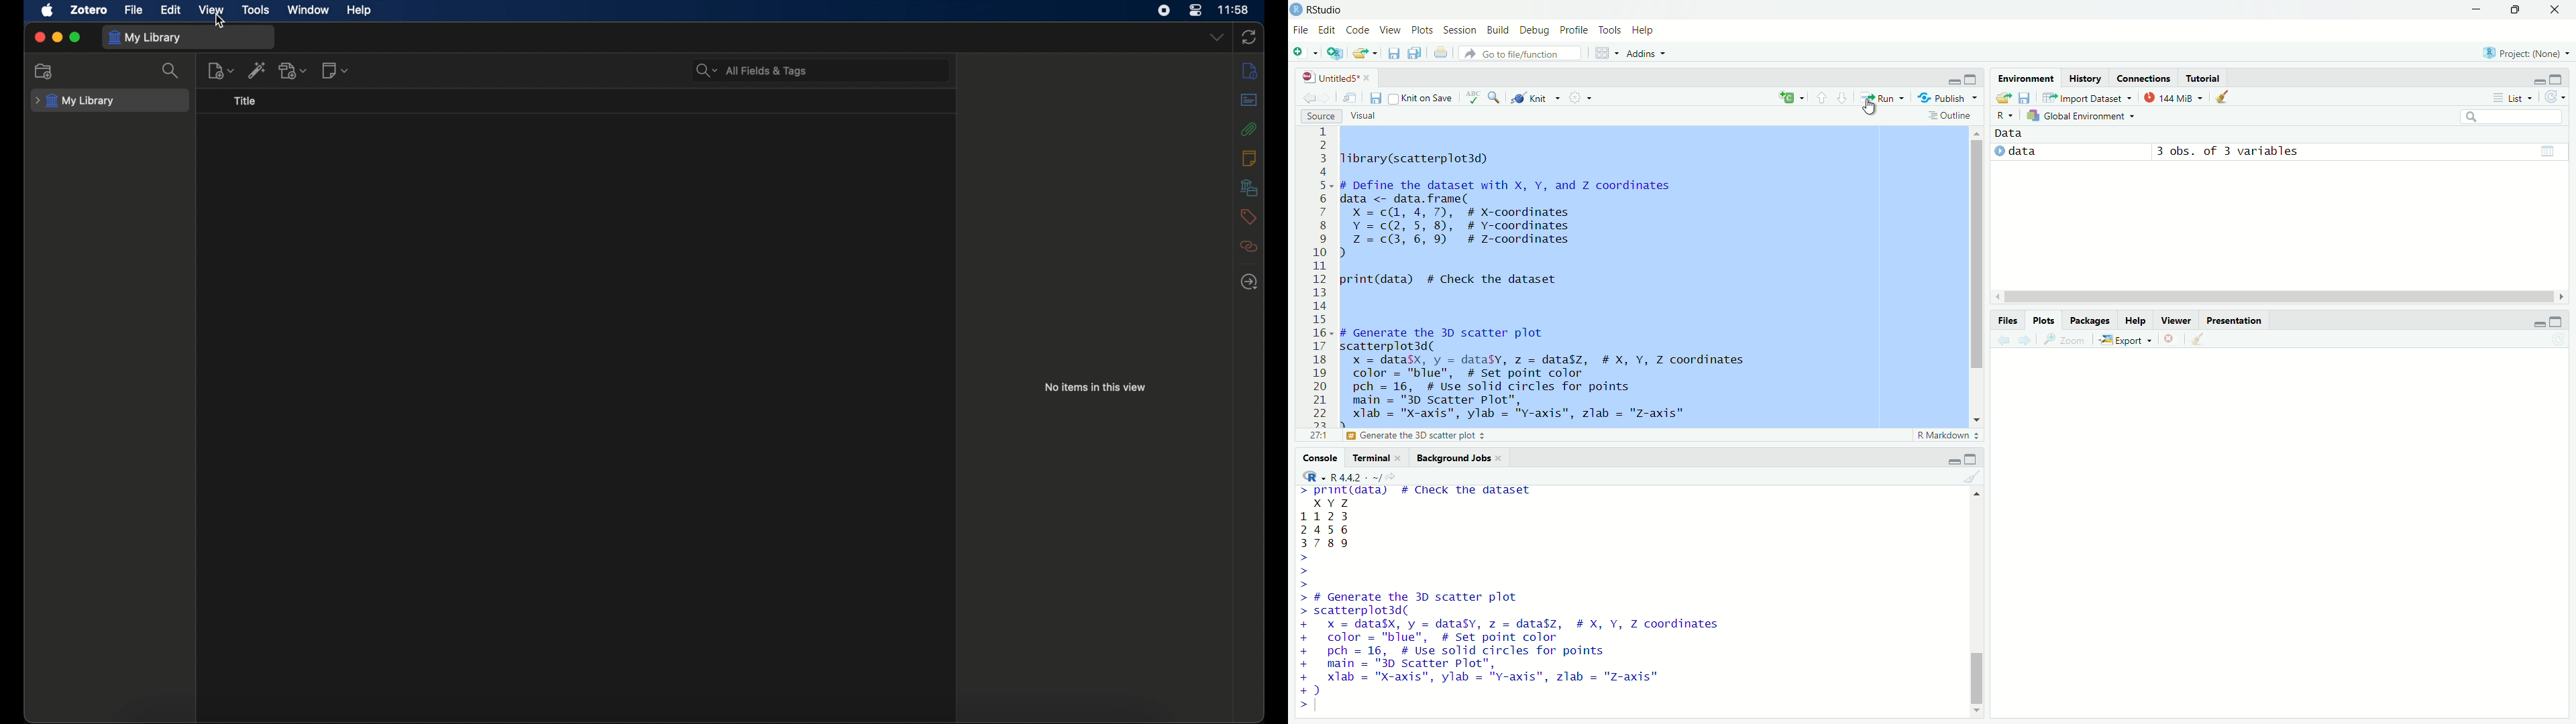 This screenshot has width=2576, height=728. What do you see at coordinates (1313, 117) in the screenshot?
I see `source` at bounding box center [1313, 117].